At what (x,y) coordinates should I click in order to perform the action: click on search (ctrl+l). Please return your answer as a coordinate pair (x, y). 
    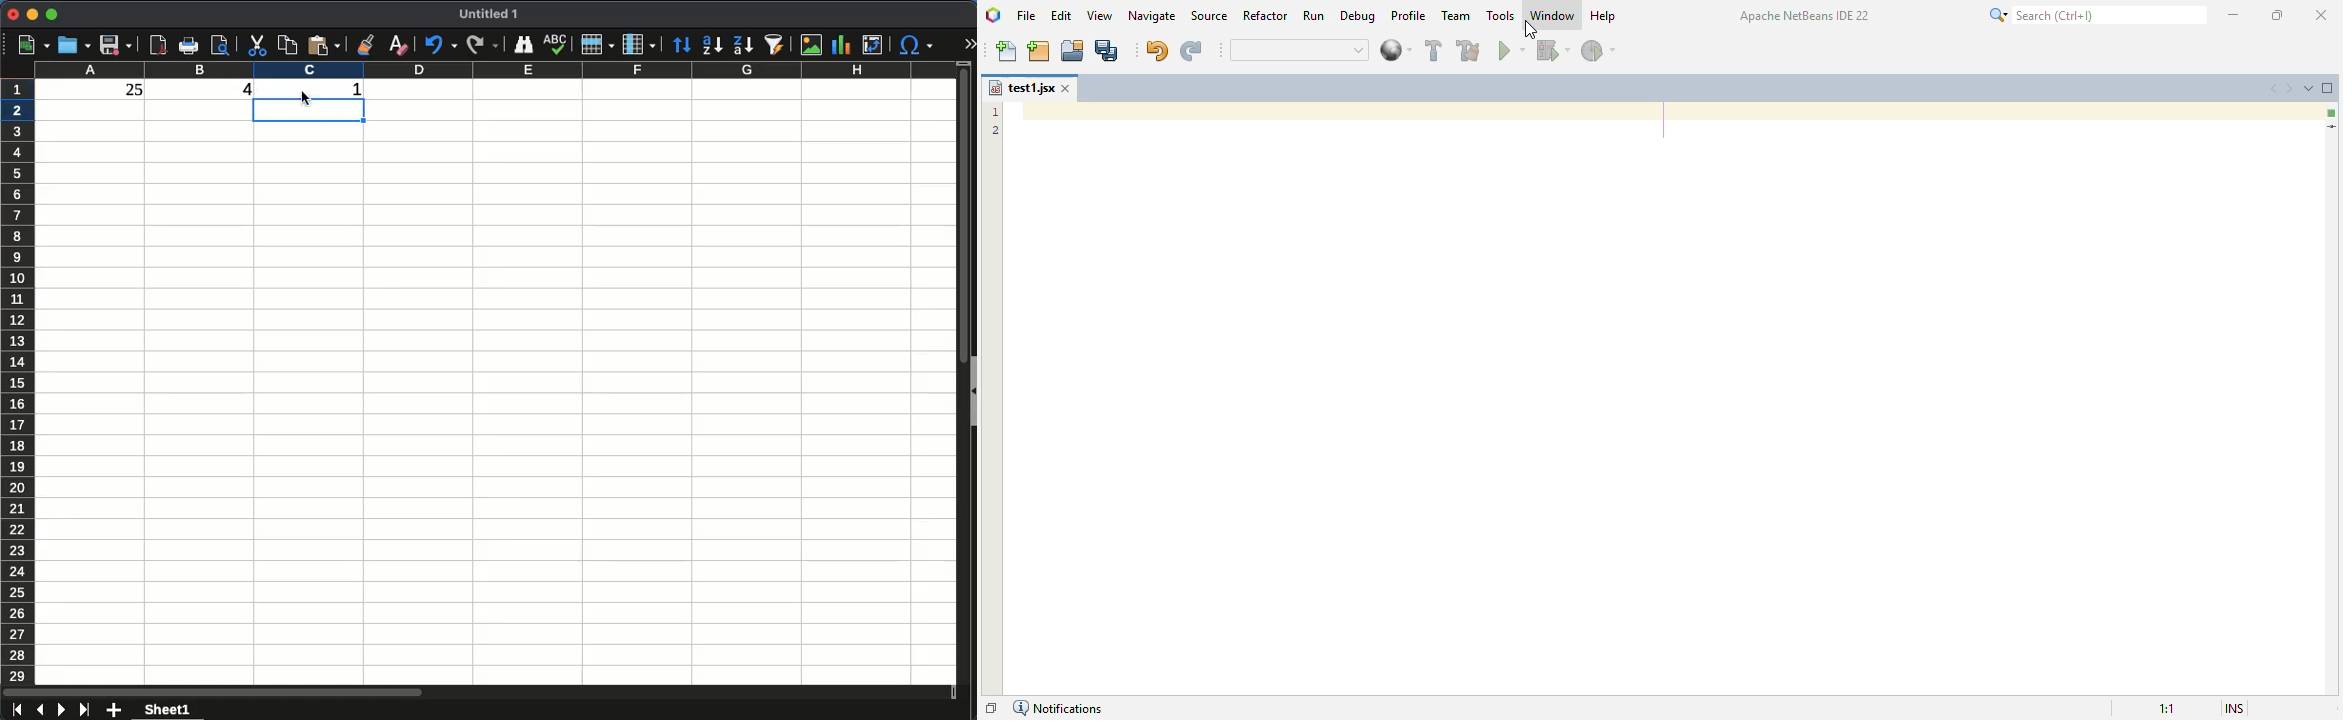
    Looking at the image, I should click on (2095, 15).